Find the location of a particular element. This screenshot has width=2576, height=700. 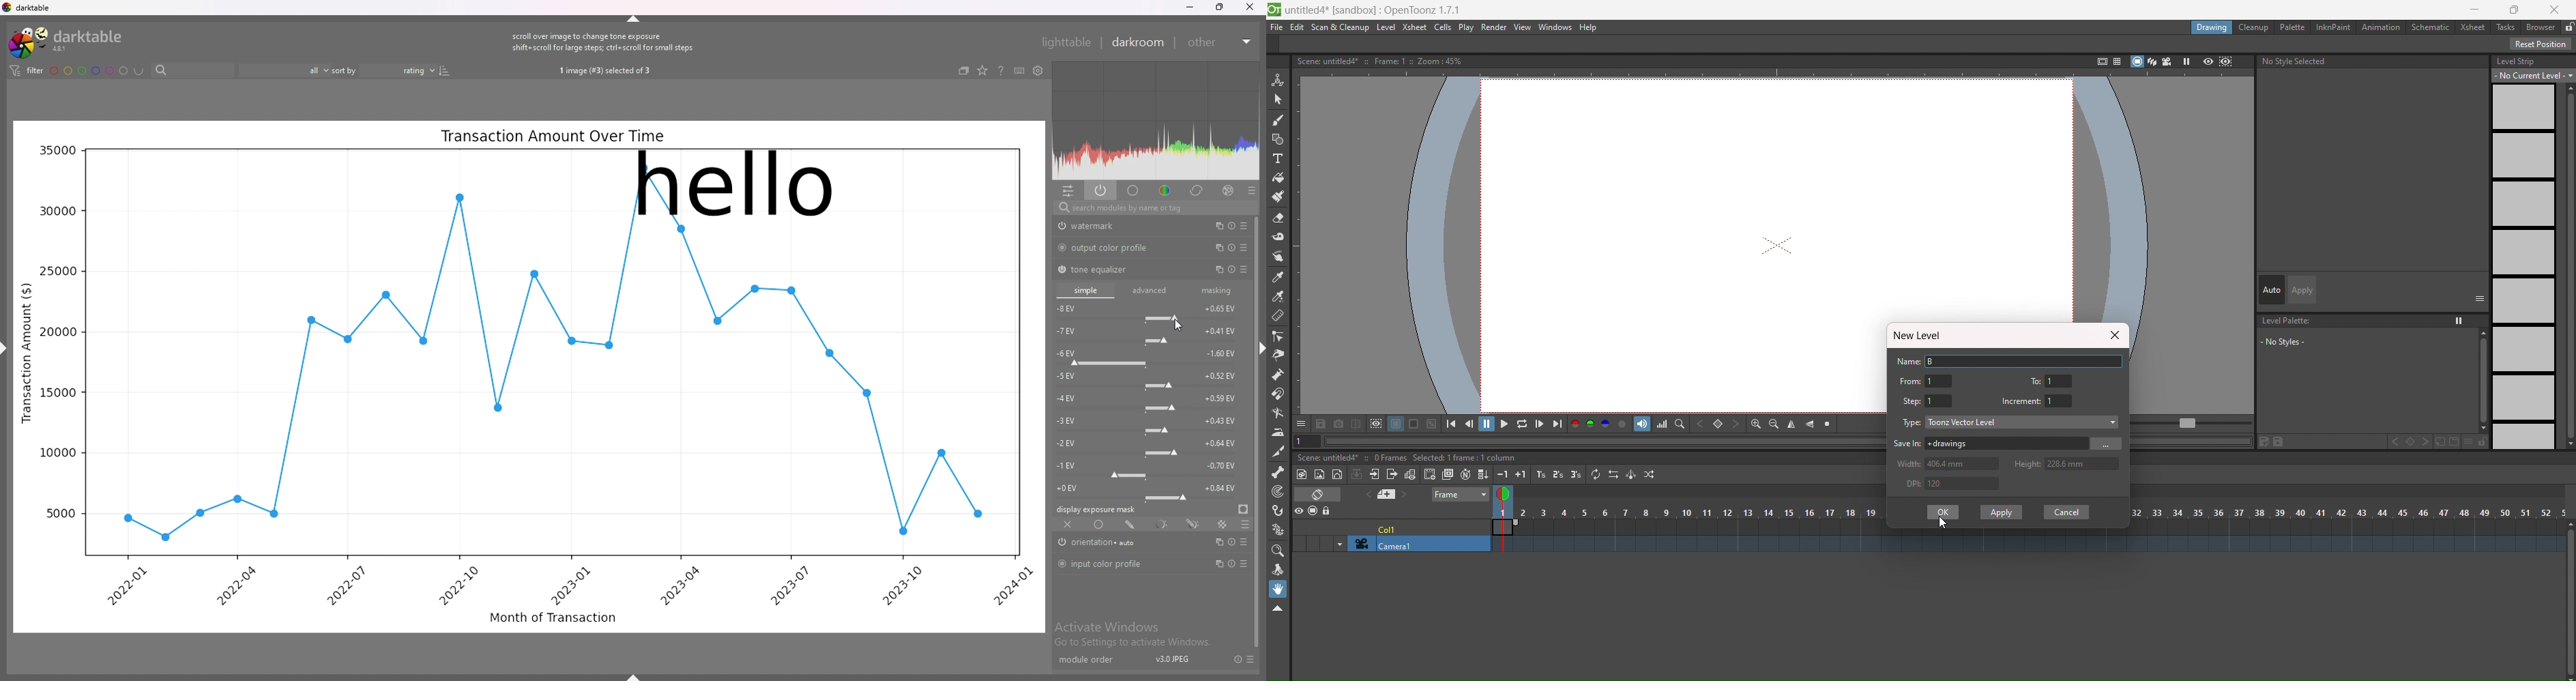

filter by images rating is located at coordinates (284, 71).